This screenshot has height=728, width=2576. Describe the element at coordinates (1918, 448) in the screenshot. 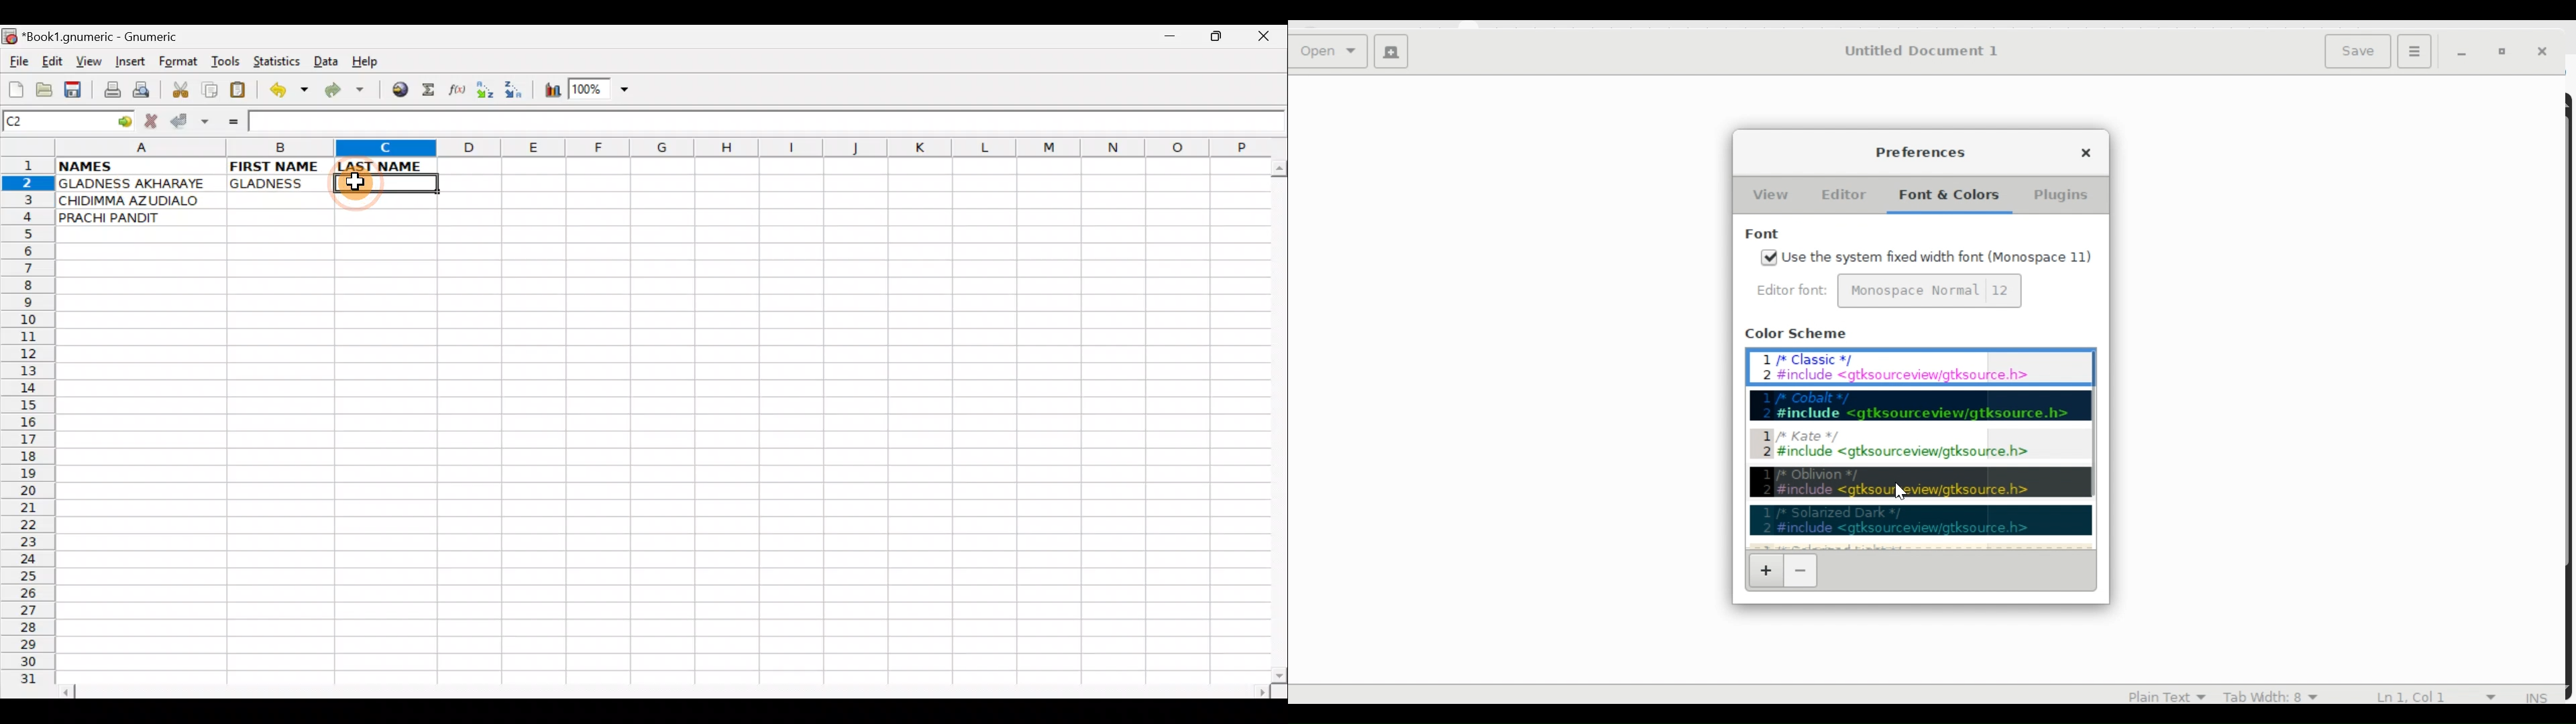

I see `Color Scheme Options` at that location.